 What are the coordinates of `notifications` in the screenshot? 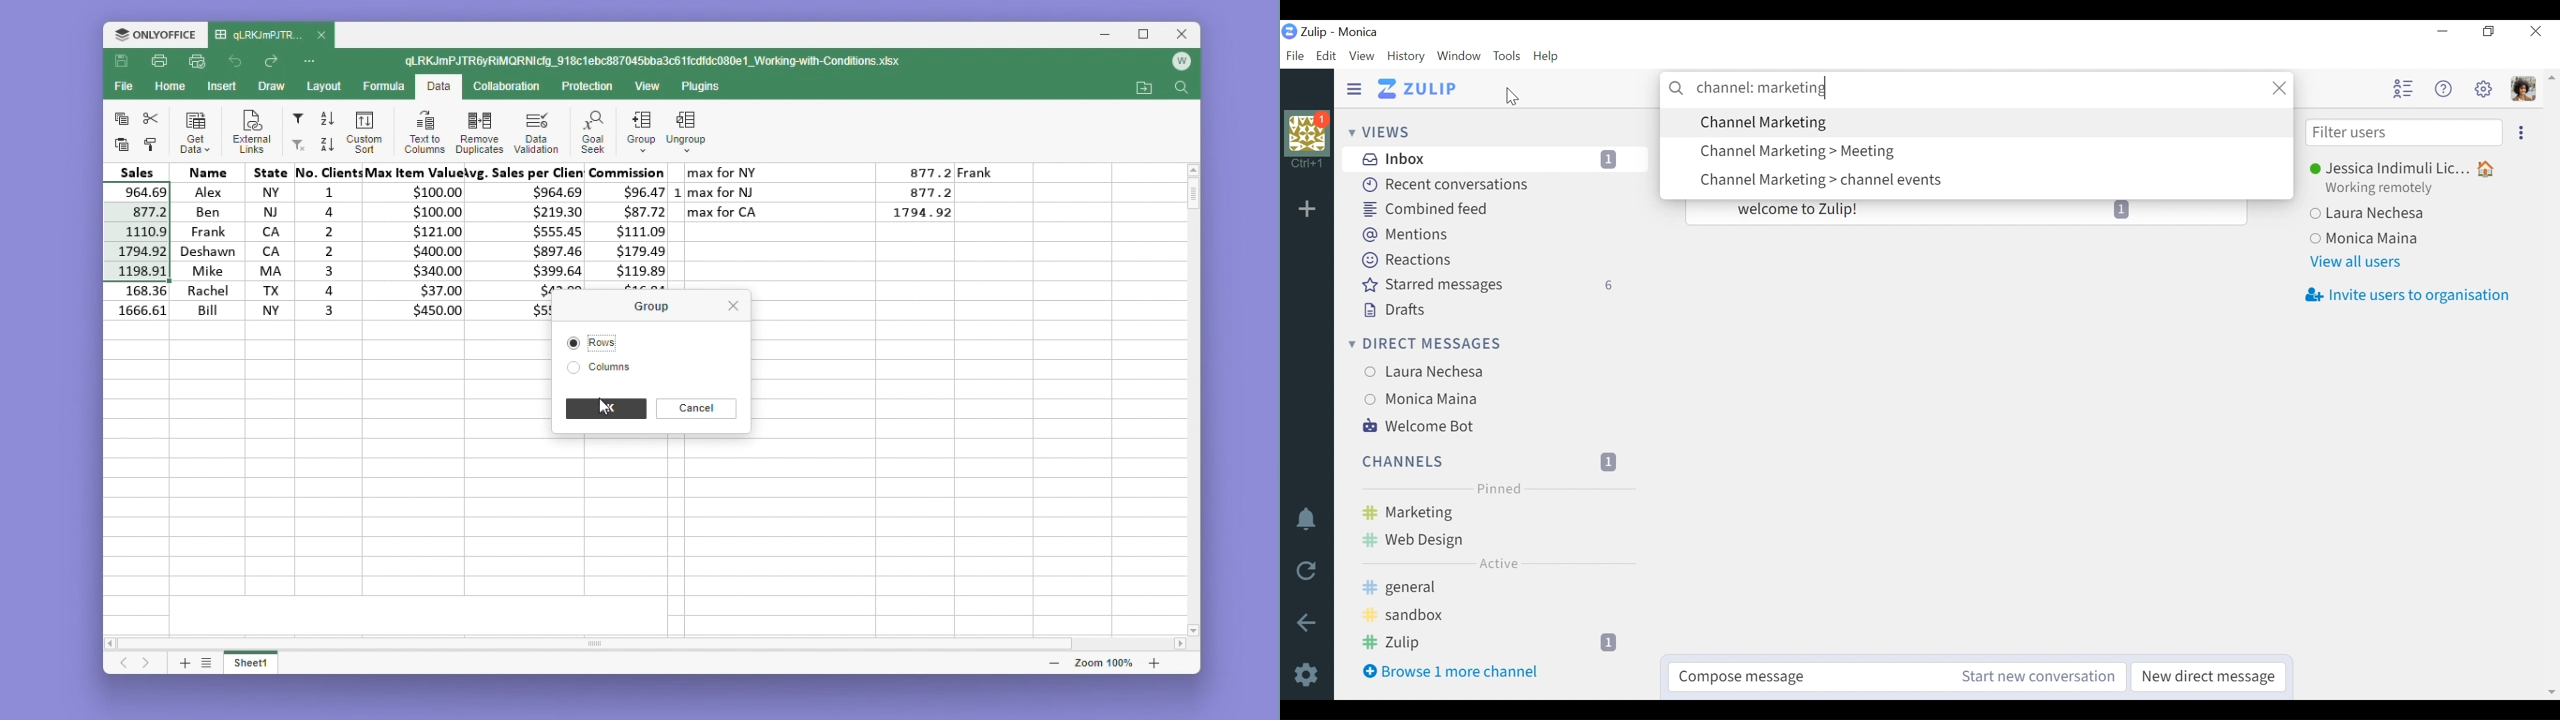 It's located at (1307, 521).